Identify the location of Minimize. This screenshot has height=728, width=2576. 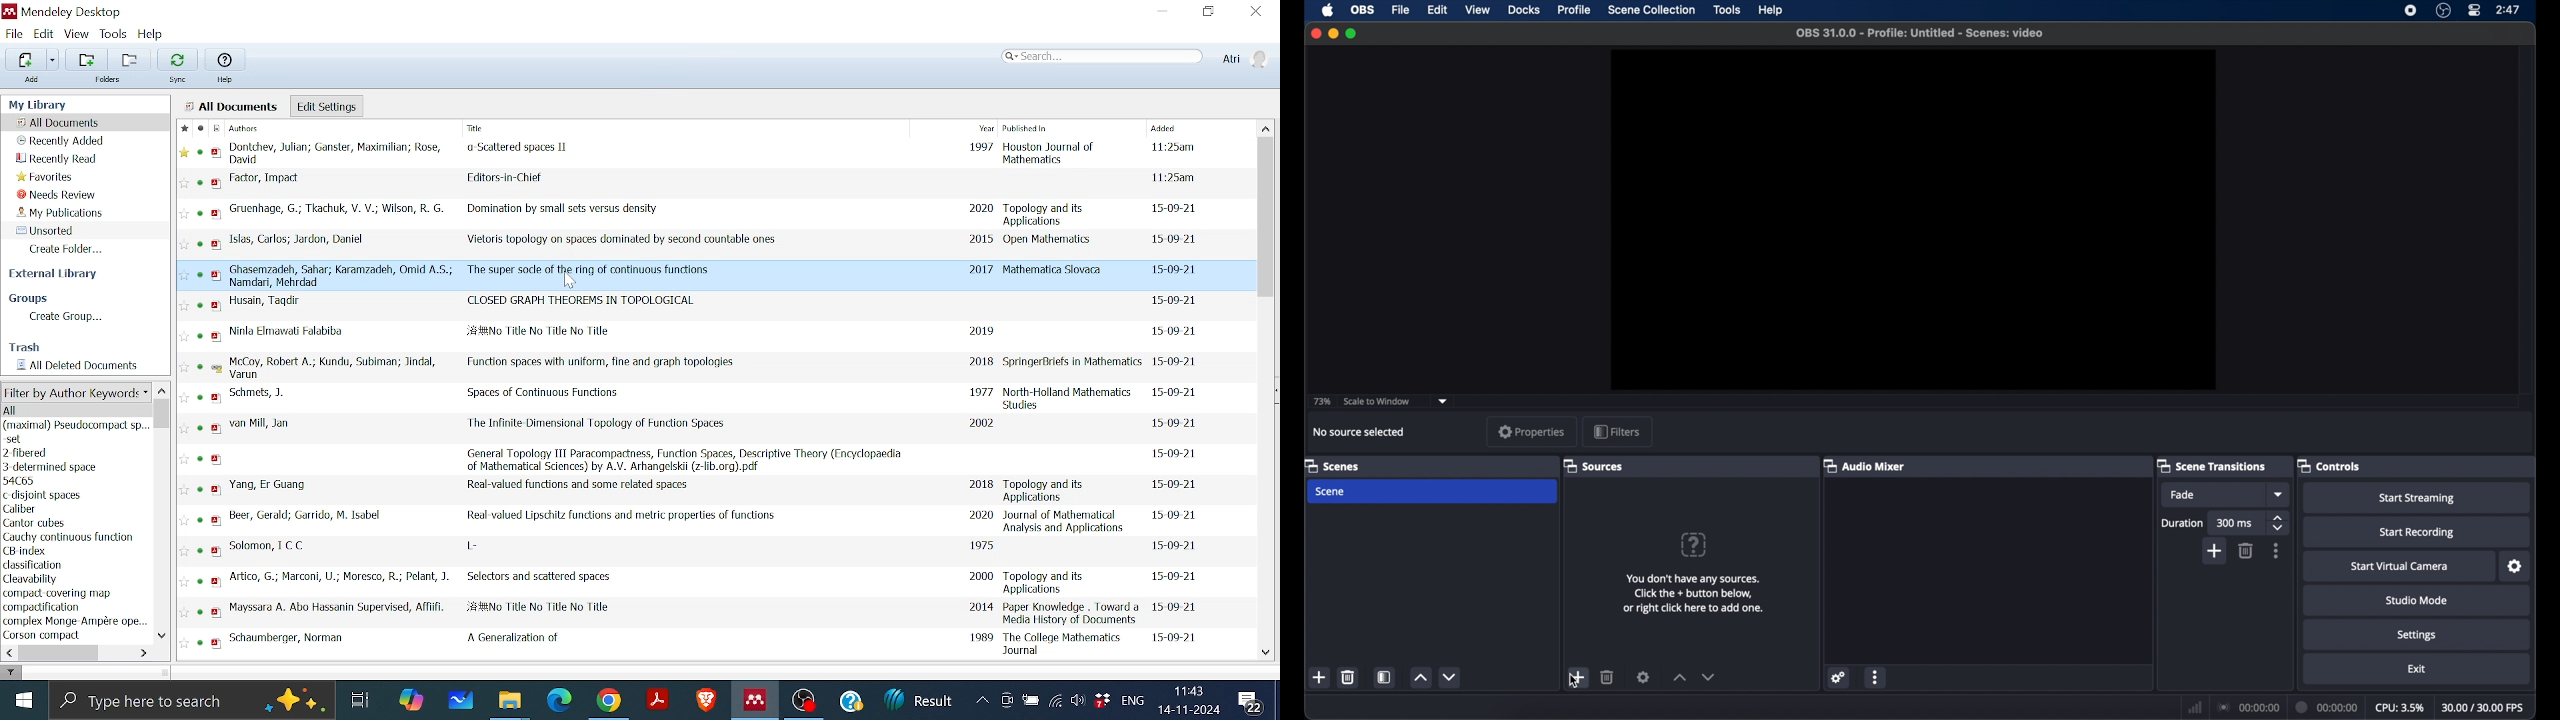
(1161, 10).